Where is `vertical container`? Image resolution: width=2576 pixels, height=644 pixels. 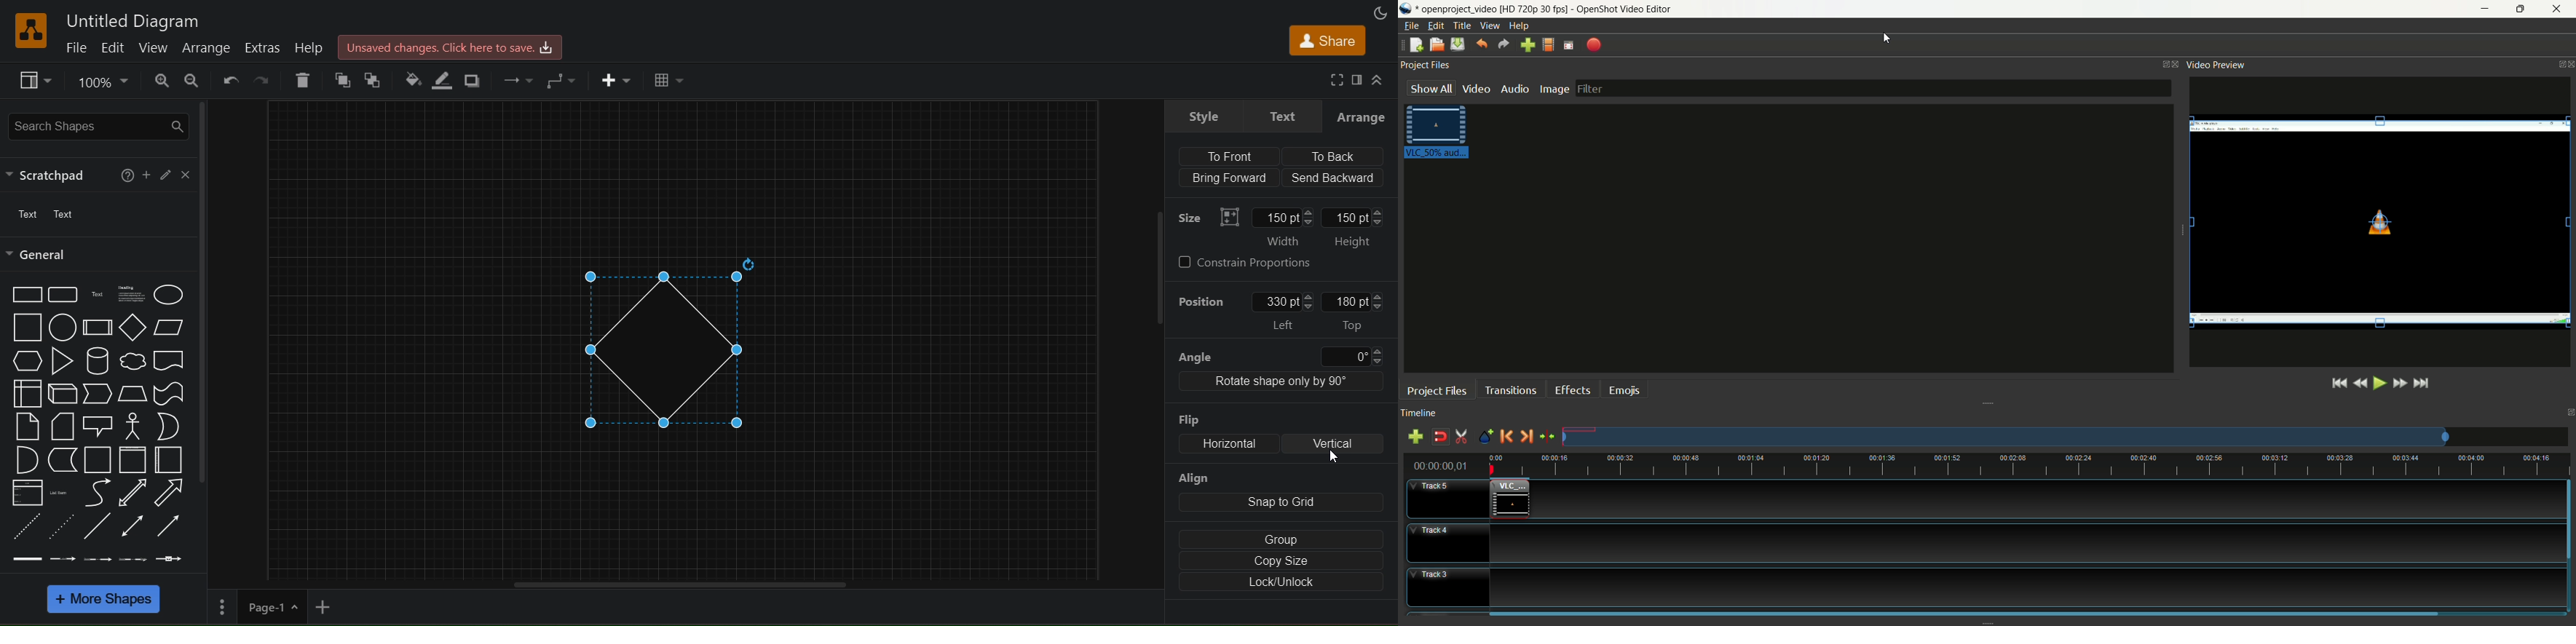
vertical container is located at coordinates (134, 459).